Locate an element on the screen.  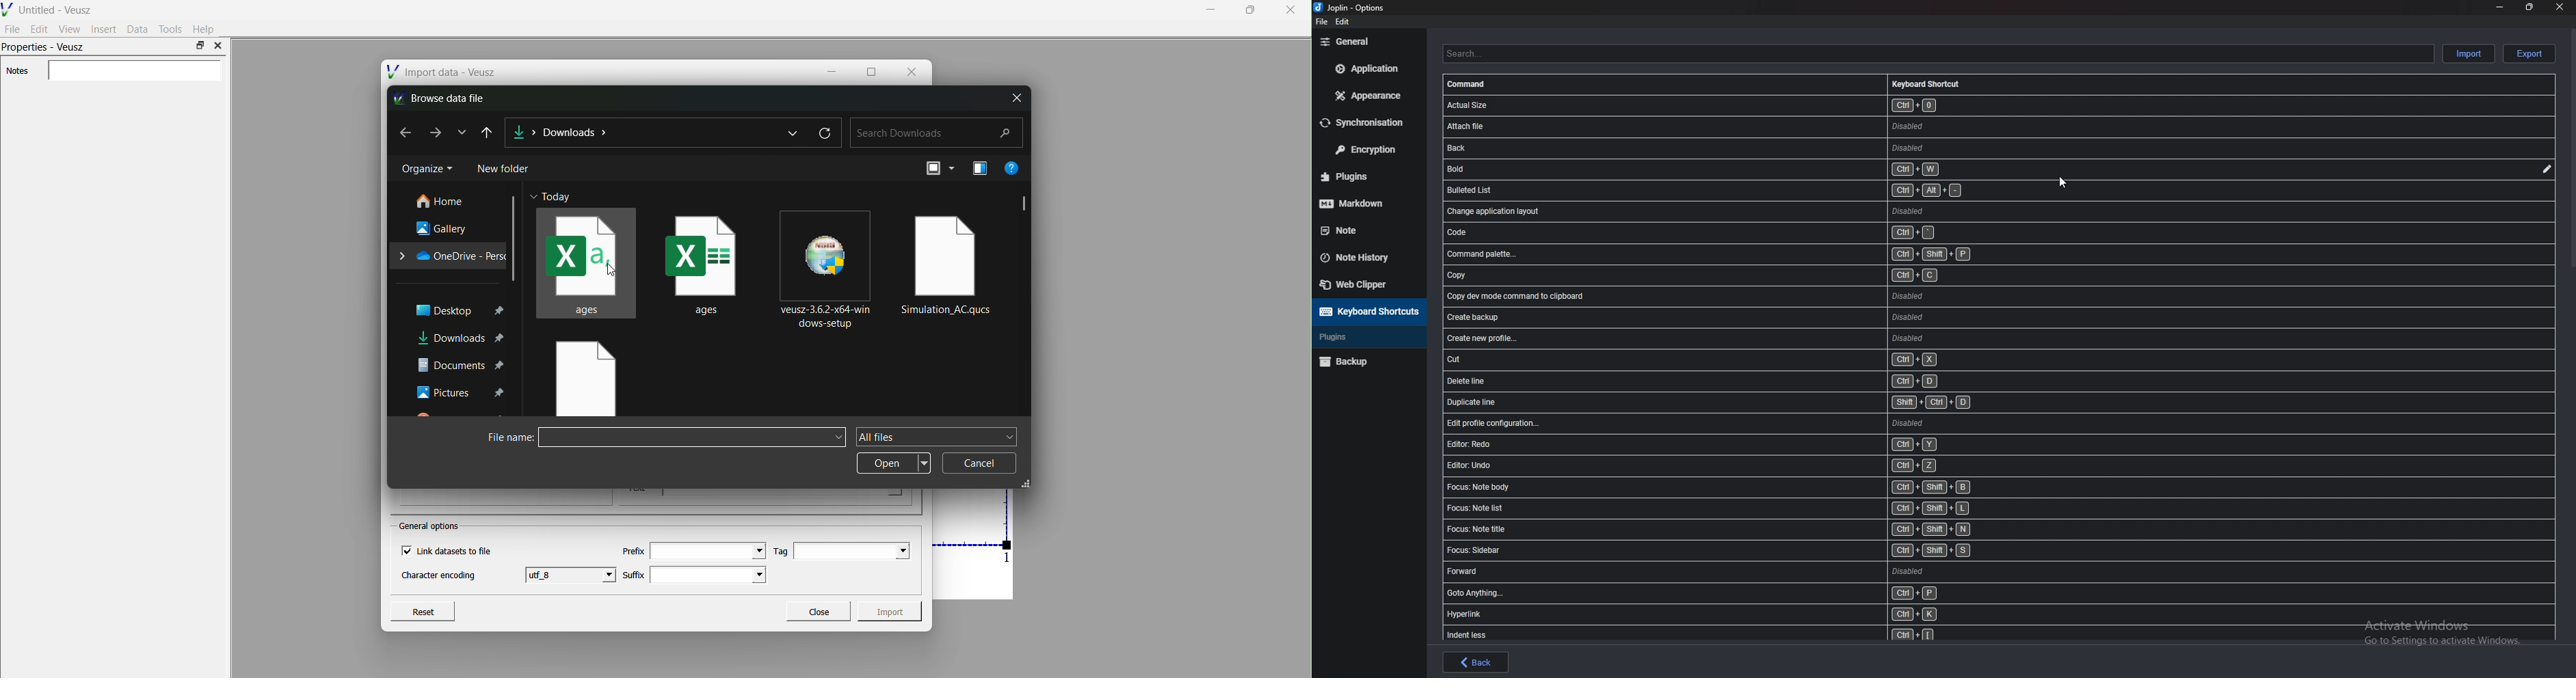
Note is located at coordinates (1360, 228).